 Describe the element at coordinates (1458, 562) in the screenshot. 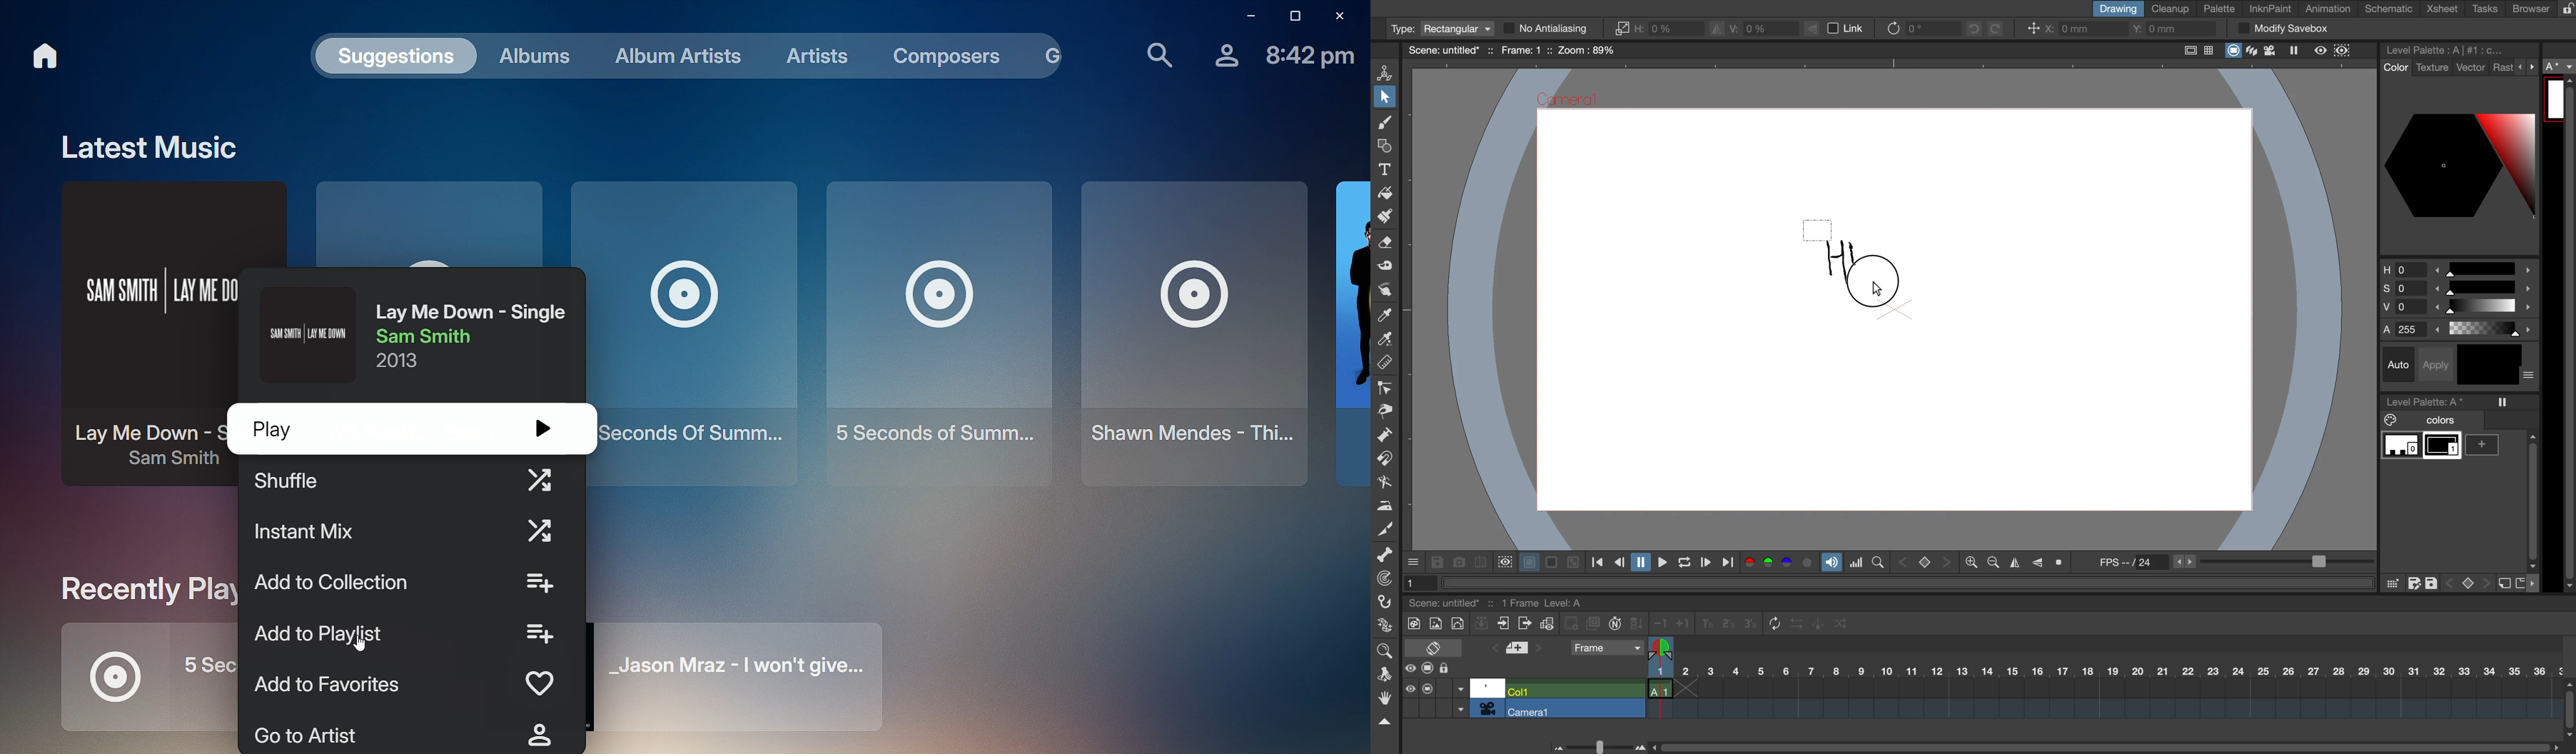

I see `snapshot` at that location.